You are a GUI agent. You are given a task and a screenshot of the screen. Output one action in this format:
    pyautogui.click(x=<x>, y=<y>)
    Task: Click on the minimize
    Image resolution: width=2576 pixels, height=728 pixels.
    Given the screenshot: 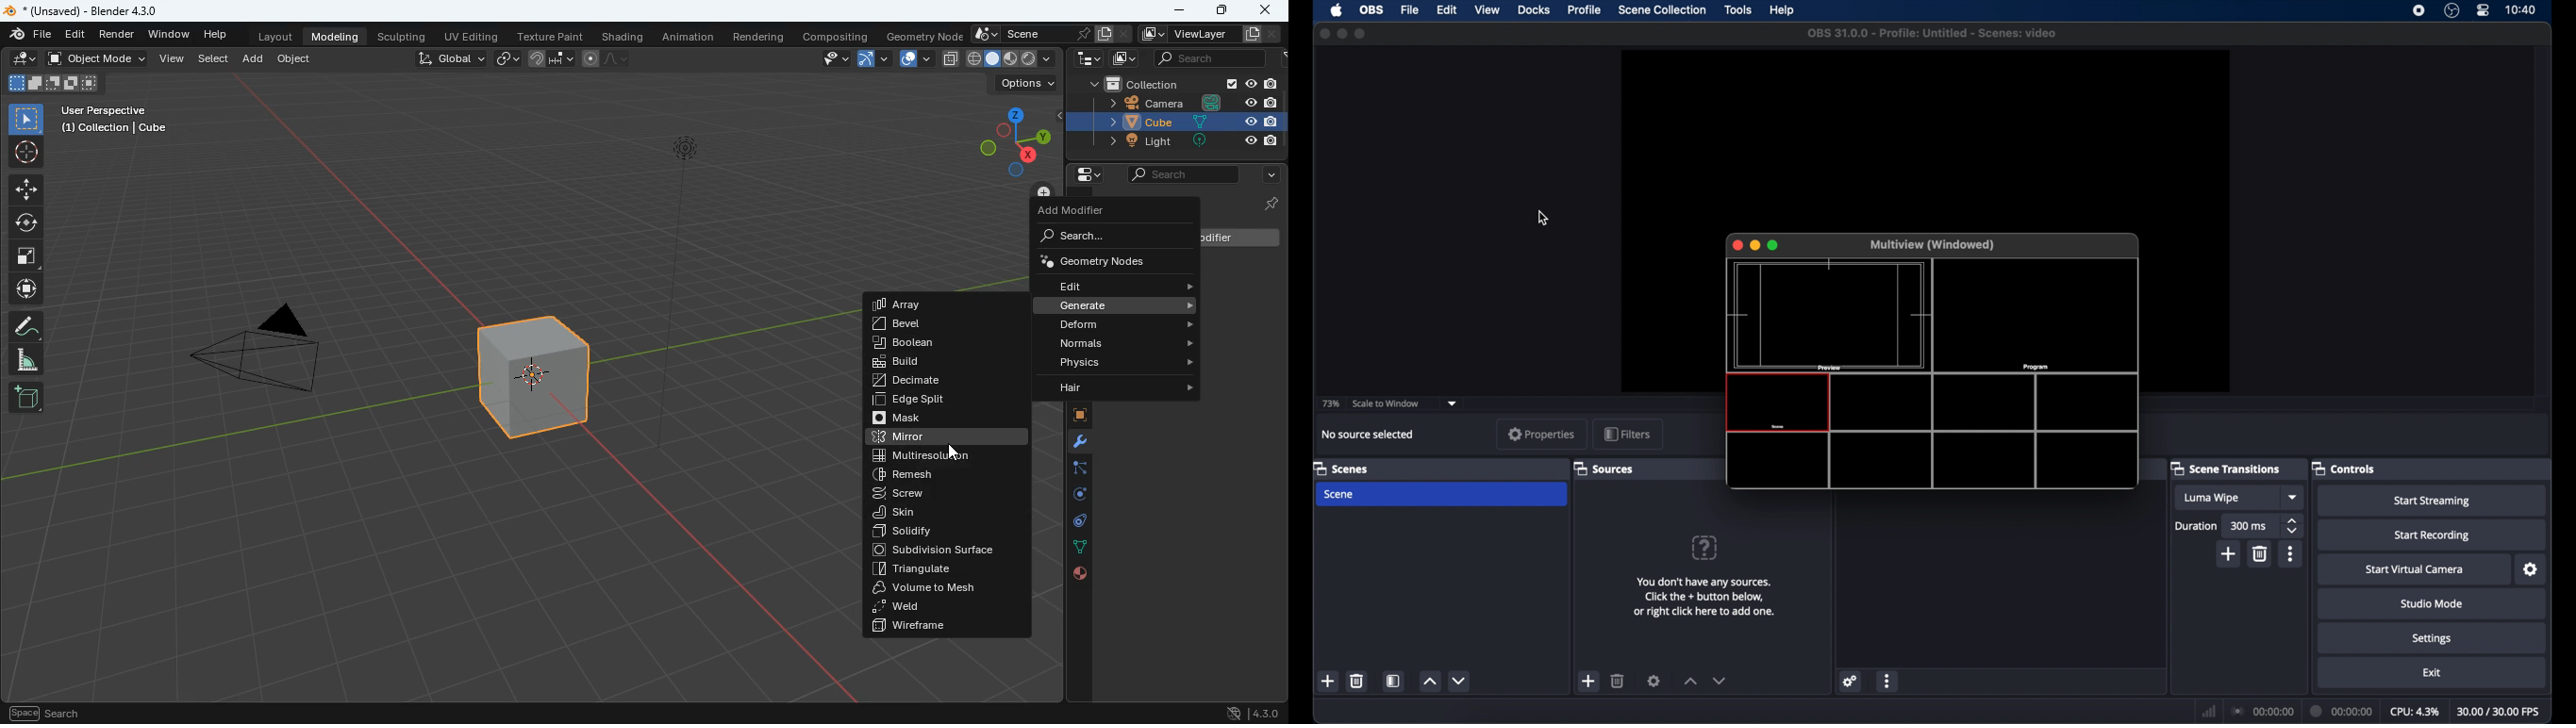 What is the action you would take?
    pyautogui.click(x=1755, y=245)
    